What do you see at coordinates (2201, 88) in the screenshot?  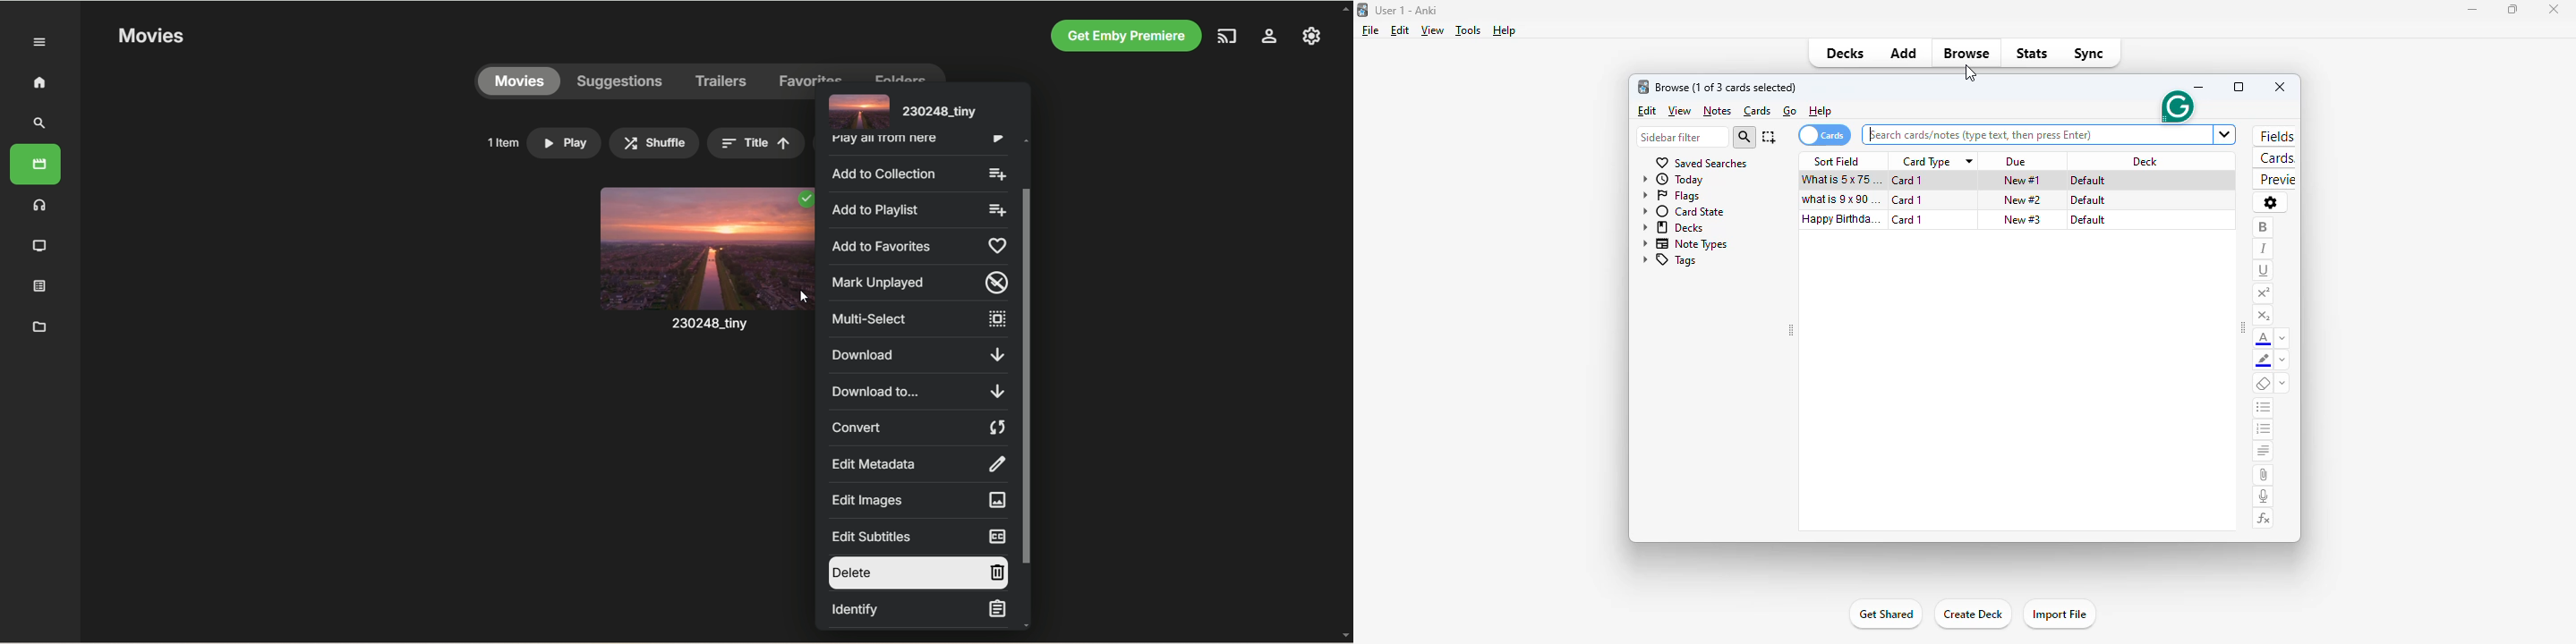 I see `minimize` at bounding box center [2201, 88].